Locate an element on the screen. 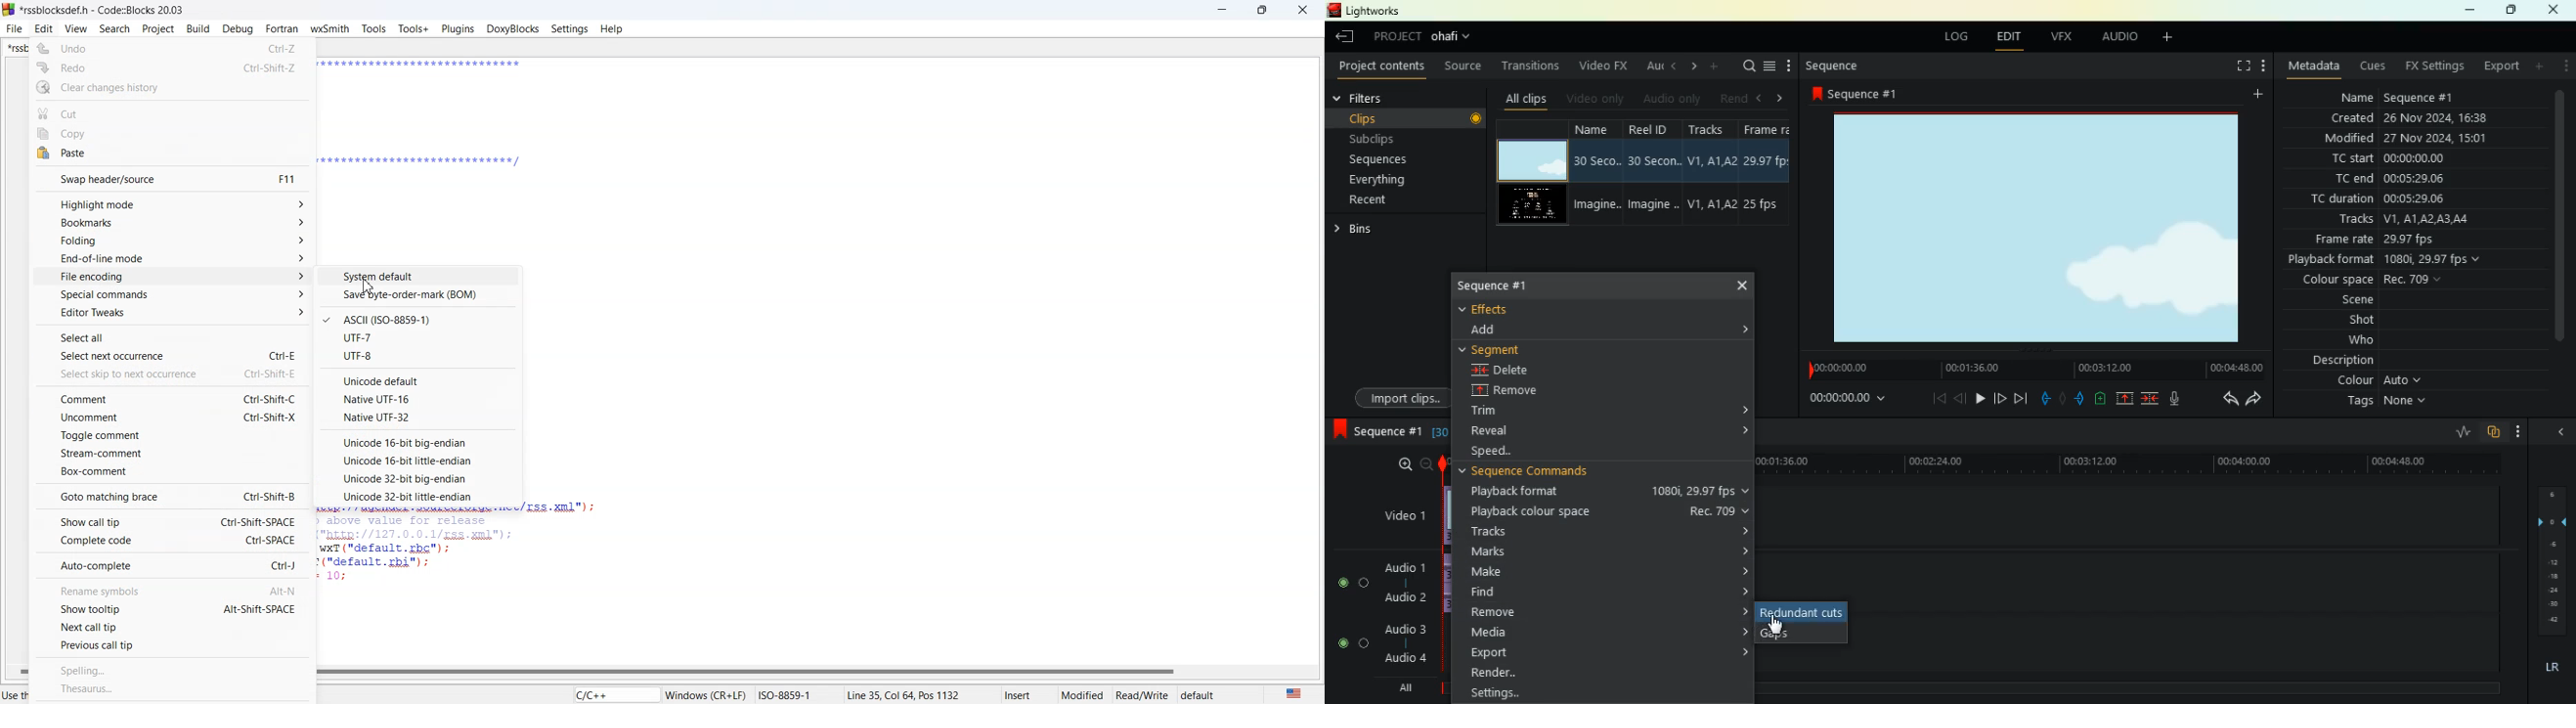 The height and width of the screenshot is (728, 2576). clips is located at coordinates (1405, 117).